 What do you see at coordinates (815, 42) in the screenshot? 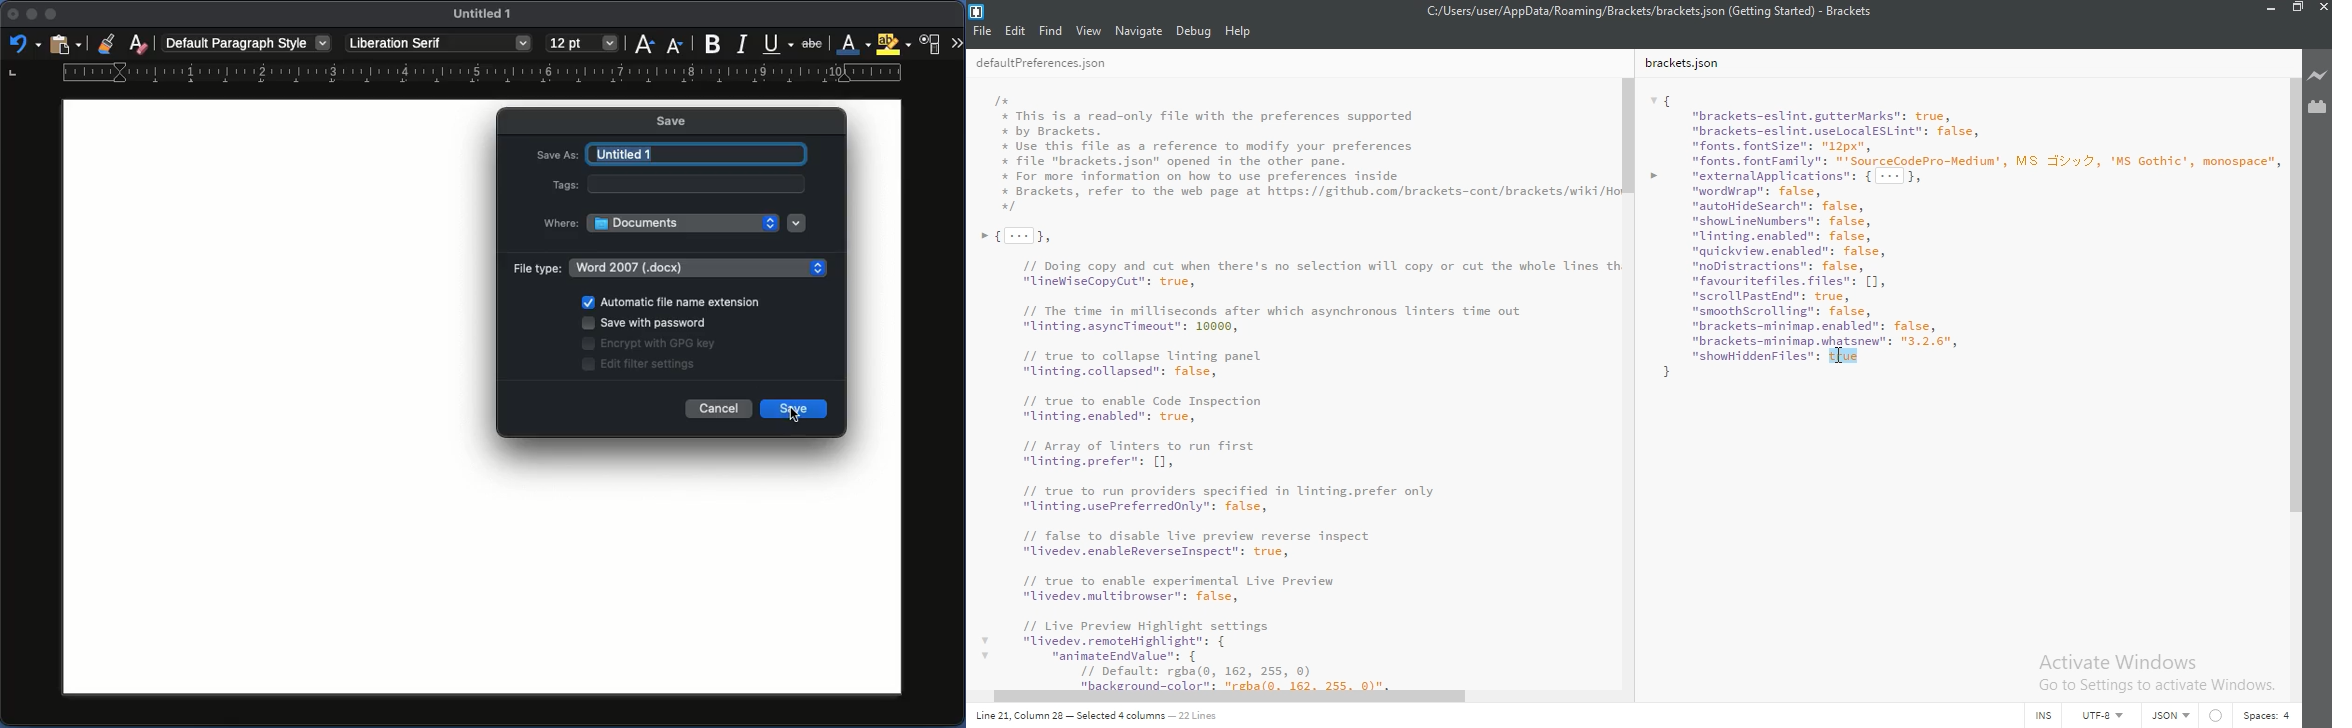
I see `Strikethrough` at bounding box center [815, 42].